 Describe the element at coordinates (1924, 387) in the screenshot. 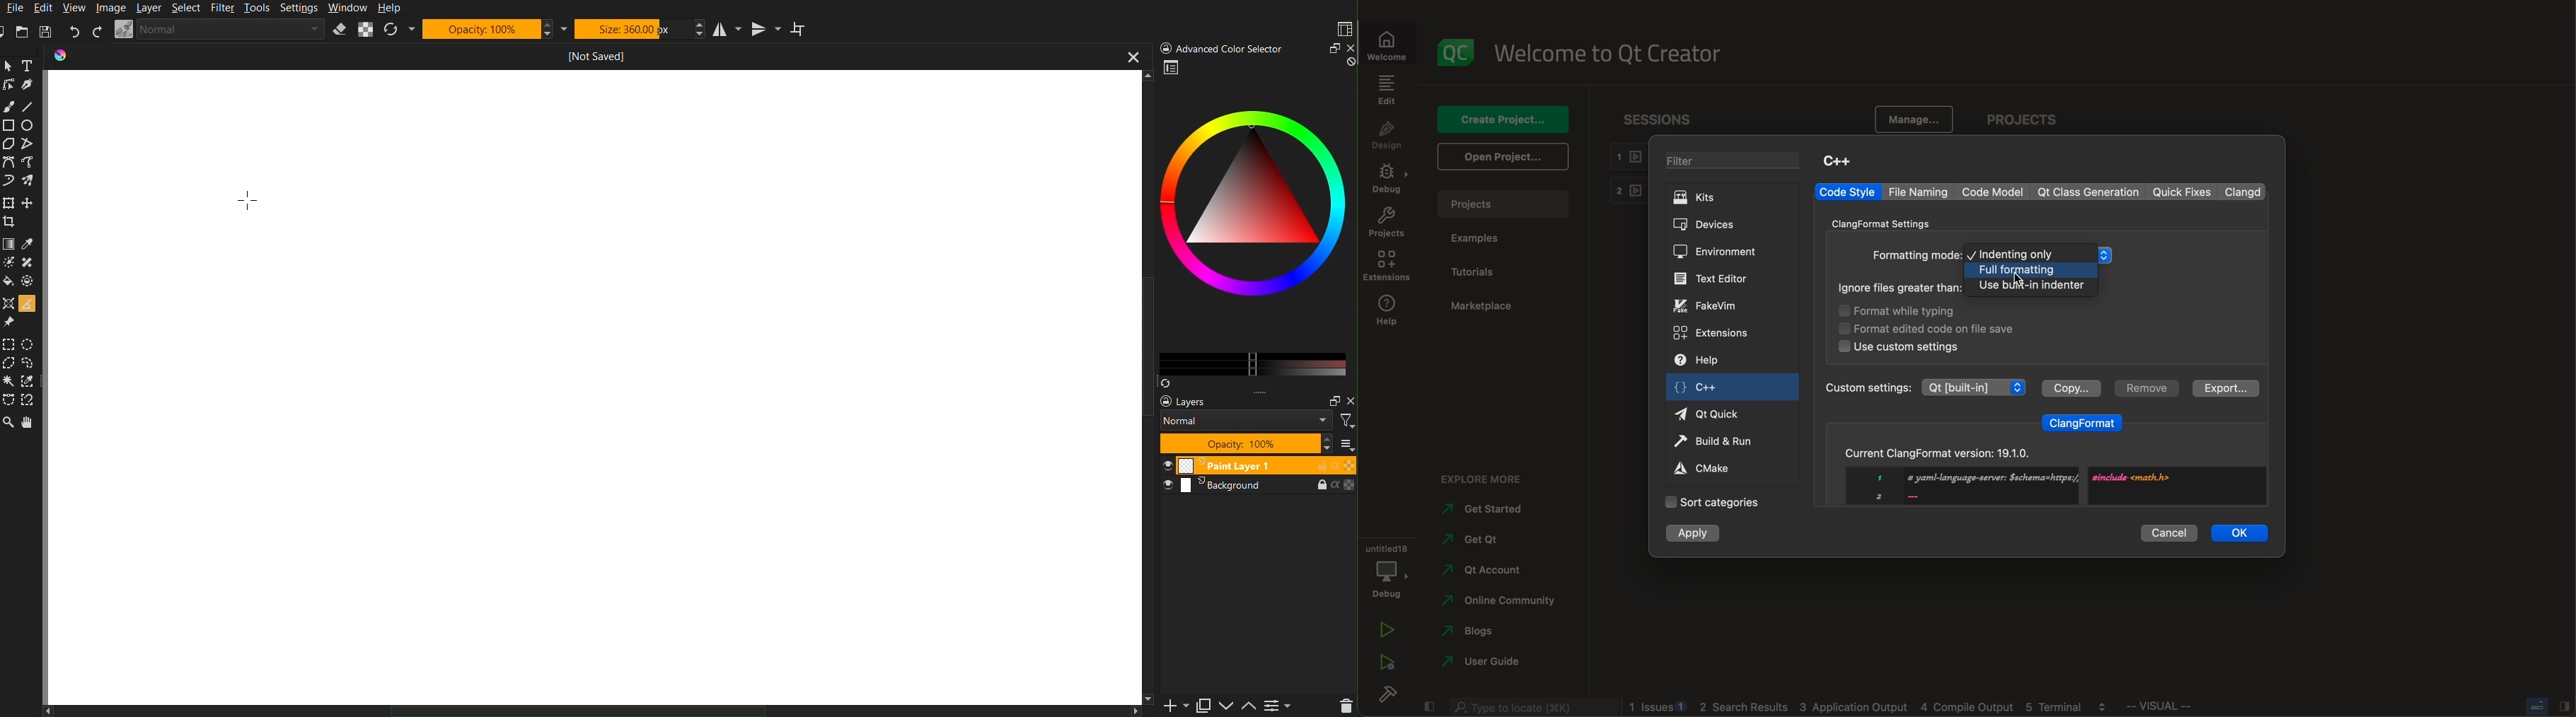

I see `custom setting` at that location.